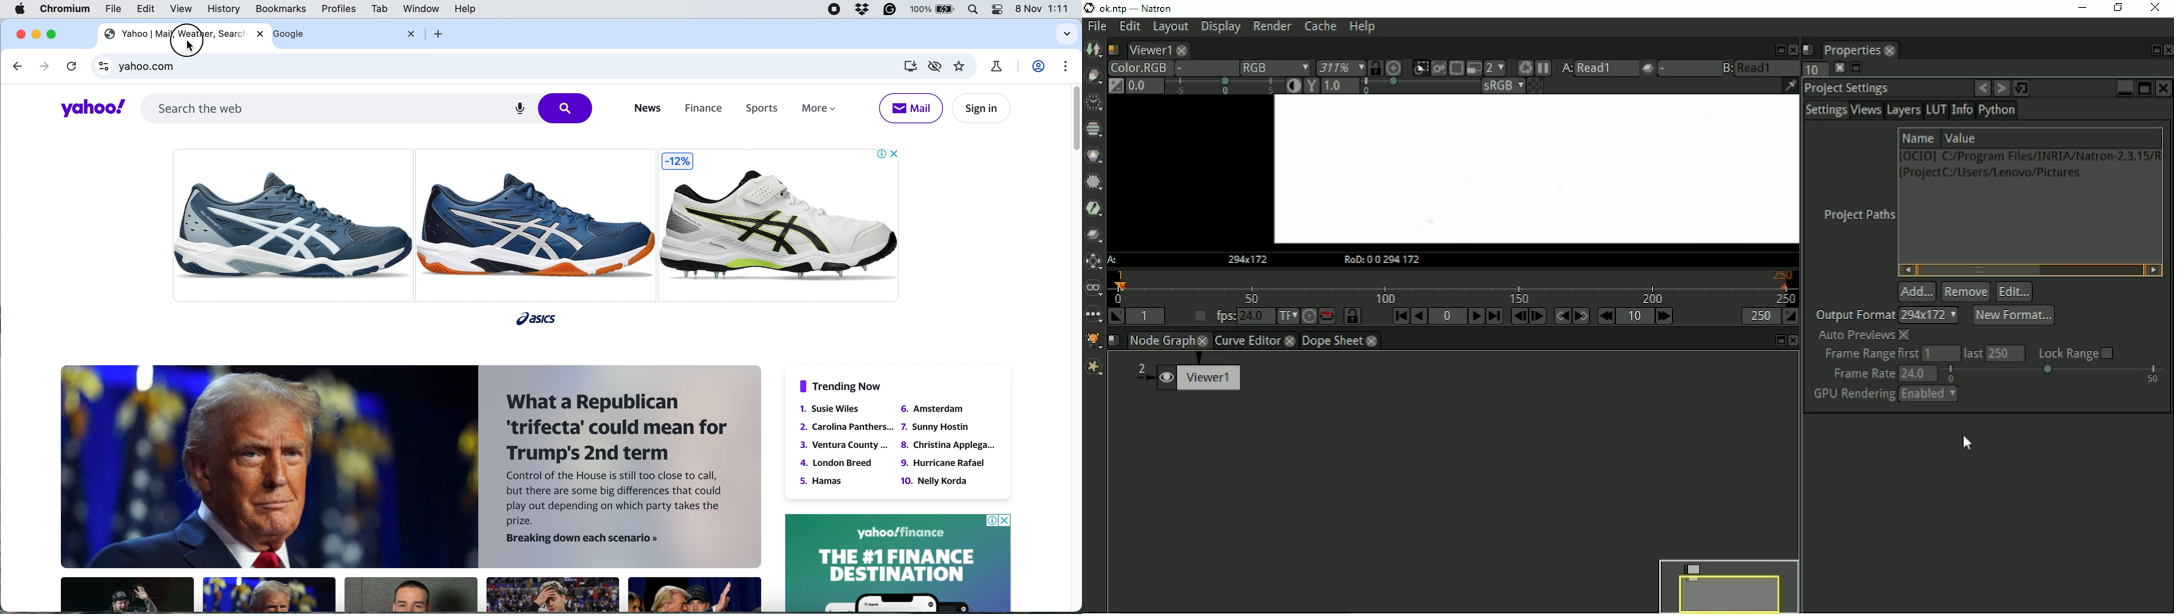 The image size is (2184, 616). Describe the element at coordinates (936, 65) in the screenshot. I see `third party cookies limited` at that location.